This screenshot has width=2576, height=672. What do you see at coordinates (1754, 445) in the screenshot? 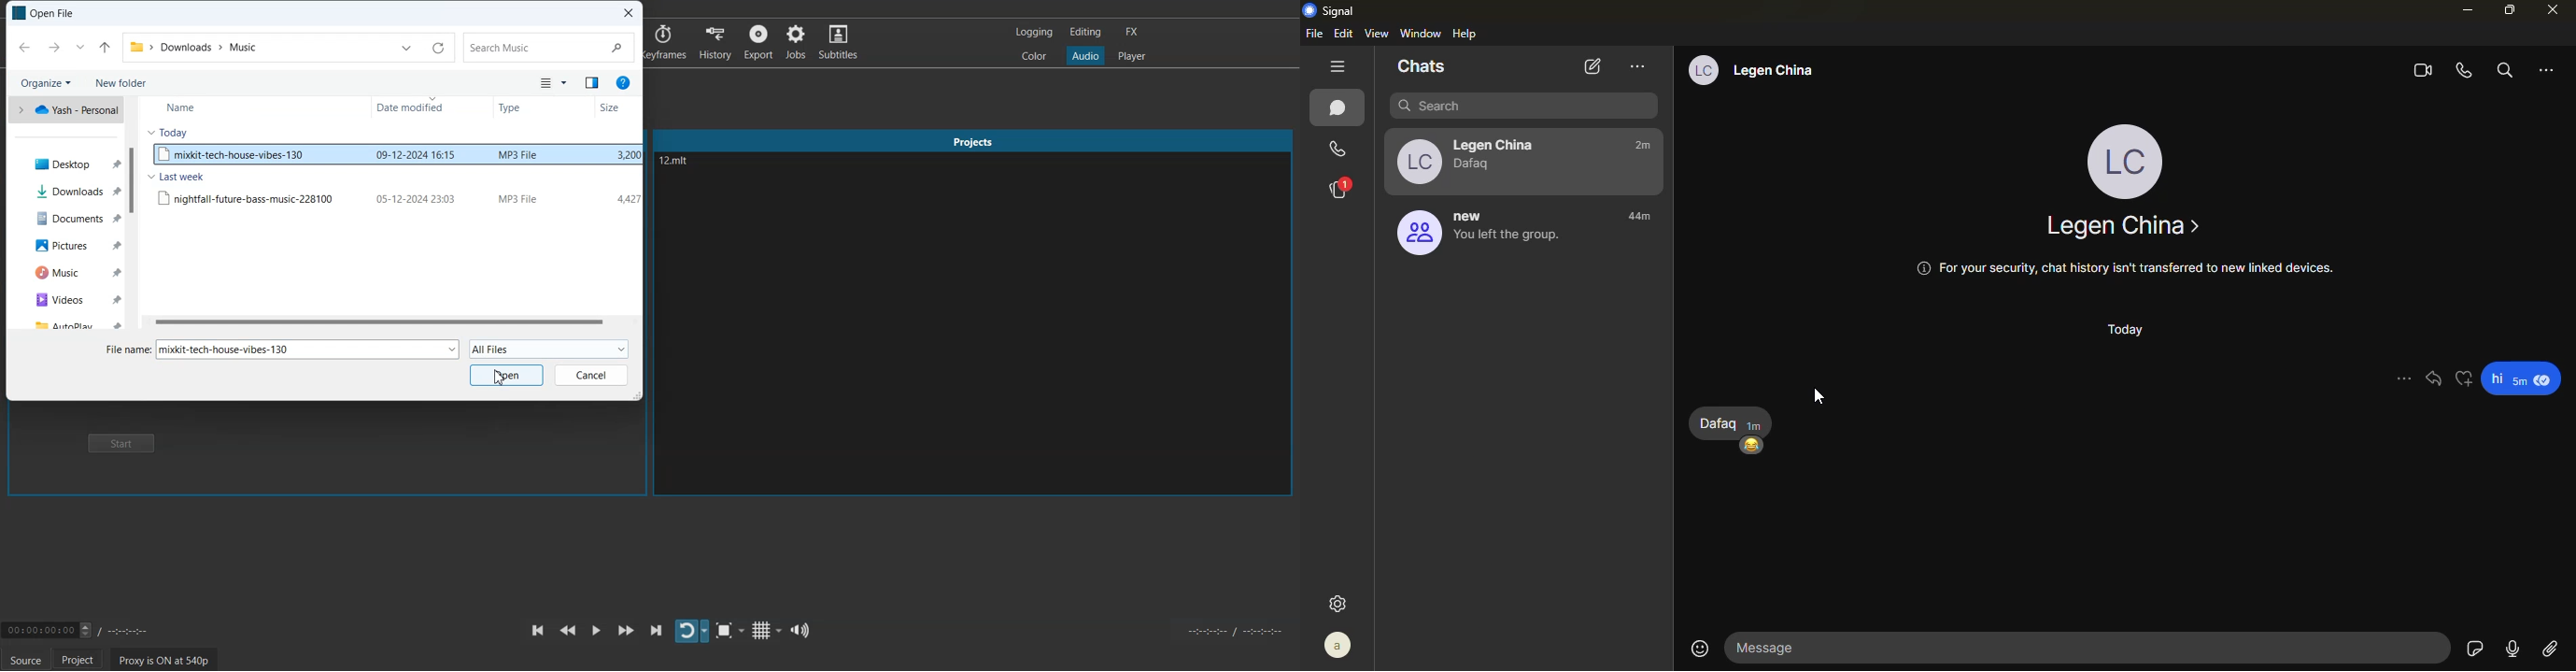
I see `happy emoji` at bounding box center [1754, 445].